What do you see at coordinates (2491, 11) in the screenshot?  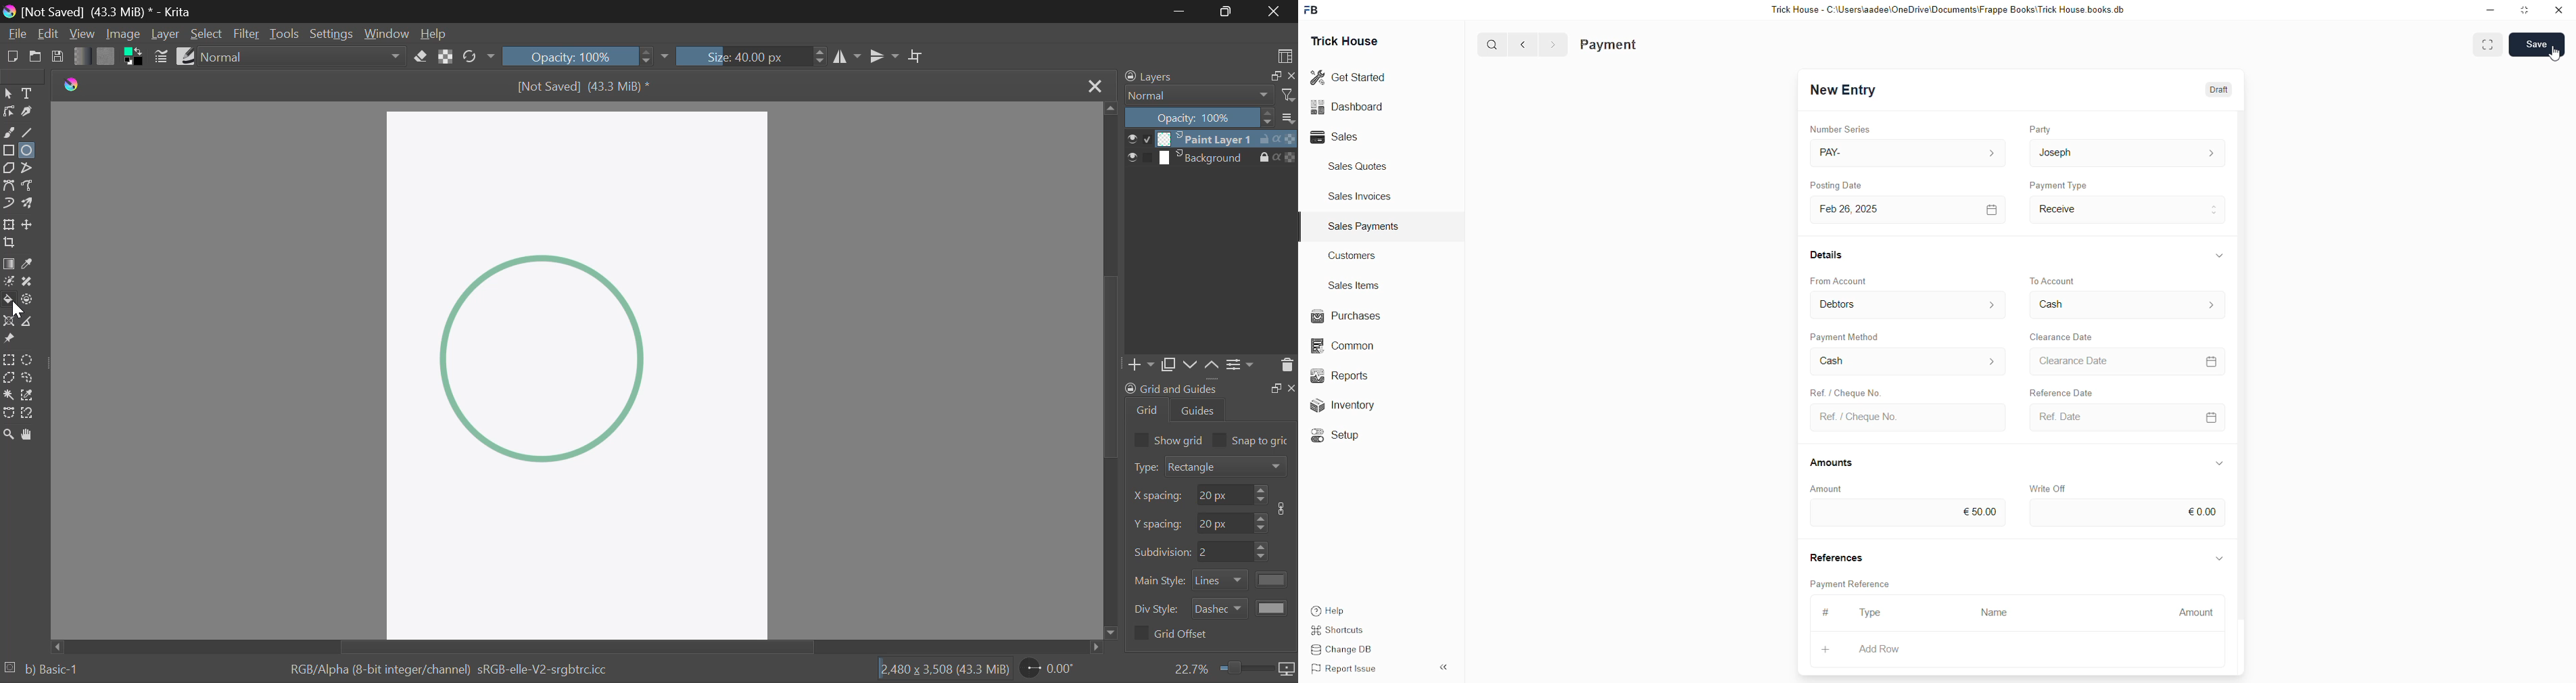 I see `minimize` at bounding box center [2491, 11].